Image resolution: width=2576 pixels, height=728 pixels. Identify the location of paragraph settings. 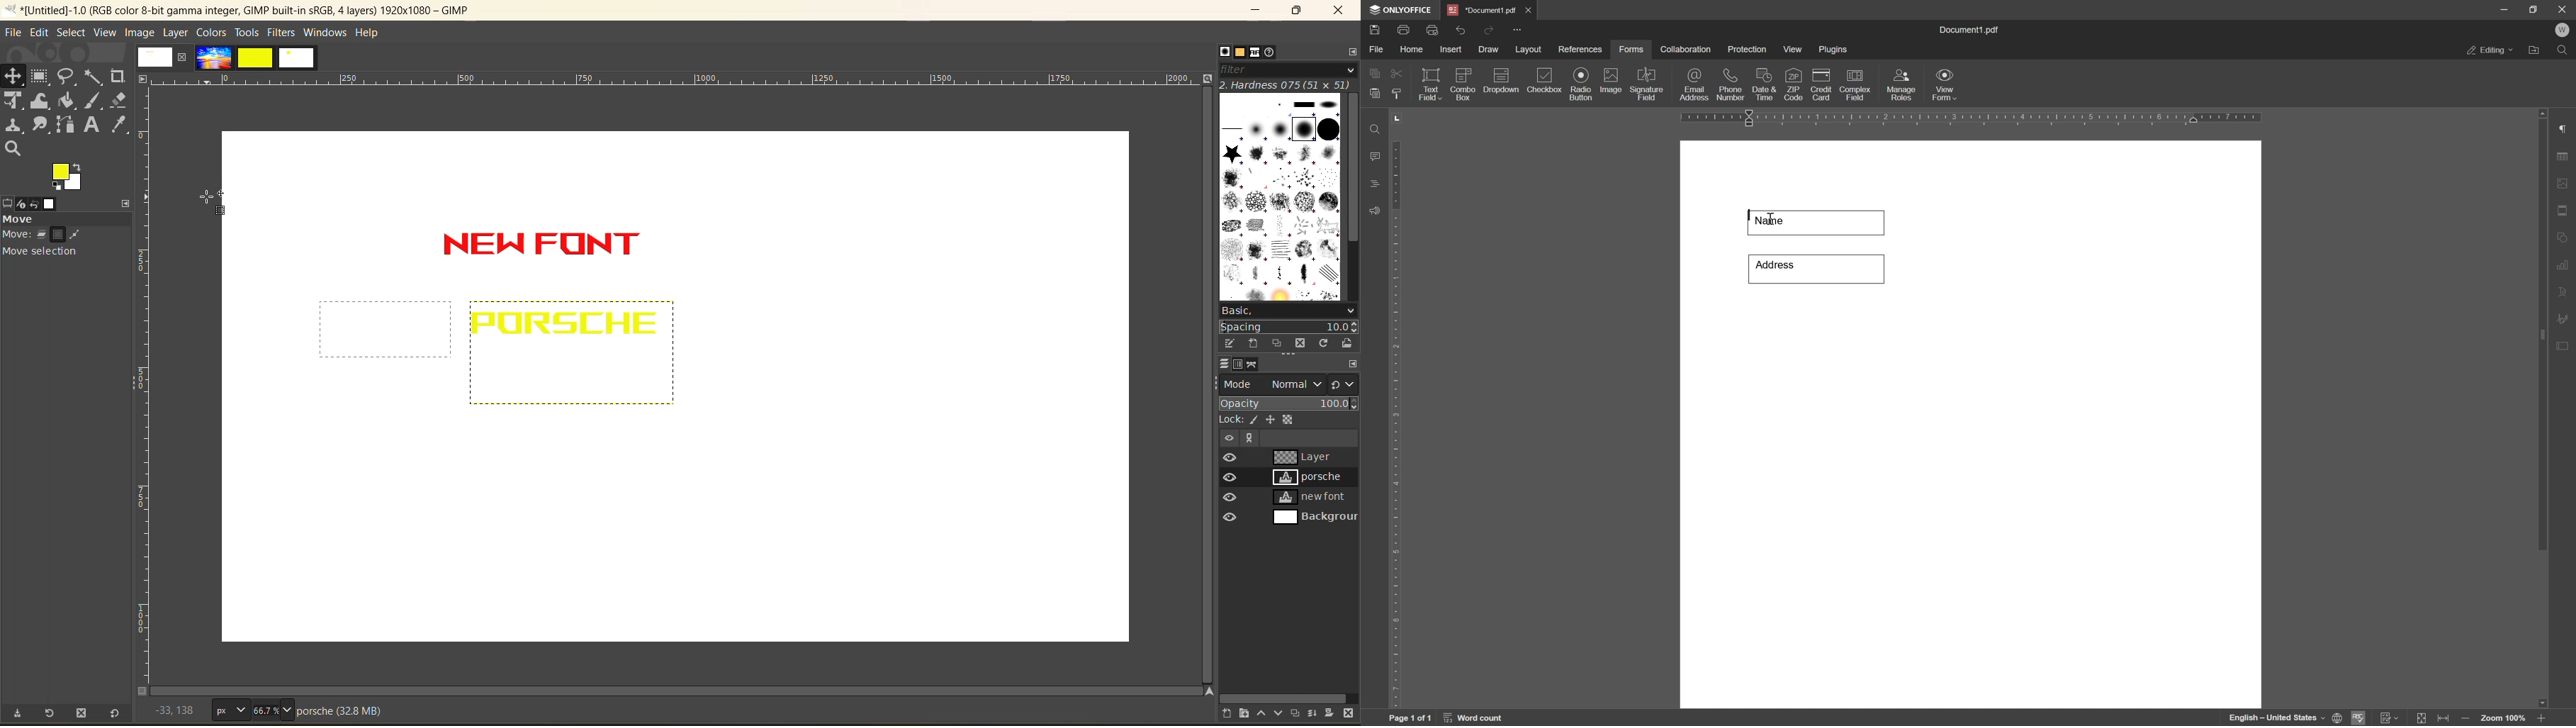
(2568, 129).